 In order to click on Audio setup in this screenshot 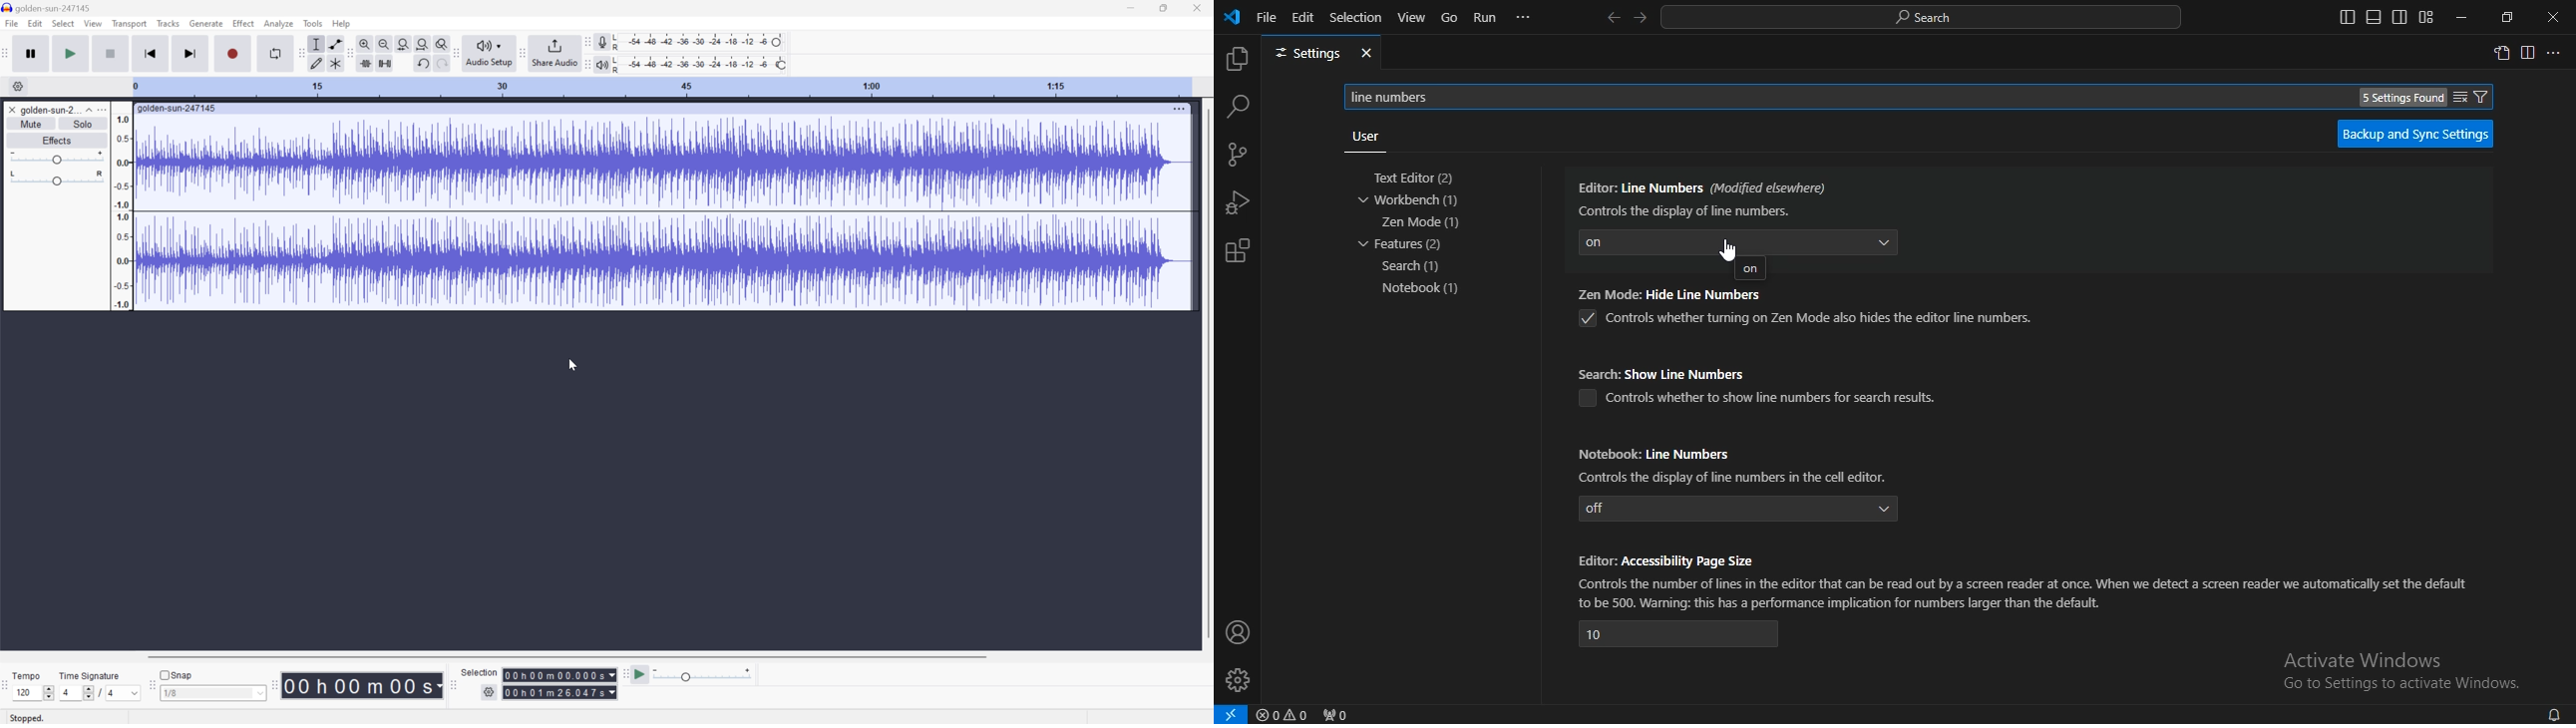, I will do `click(490, 54)`.